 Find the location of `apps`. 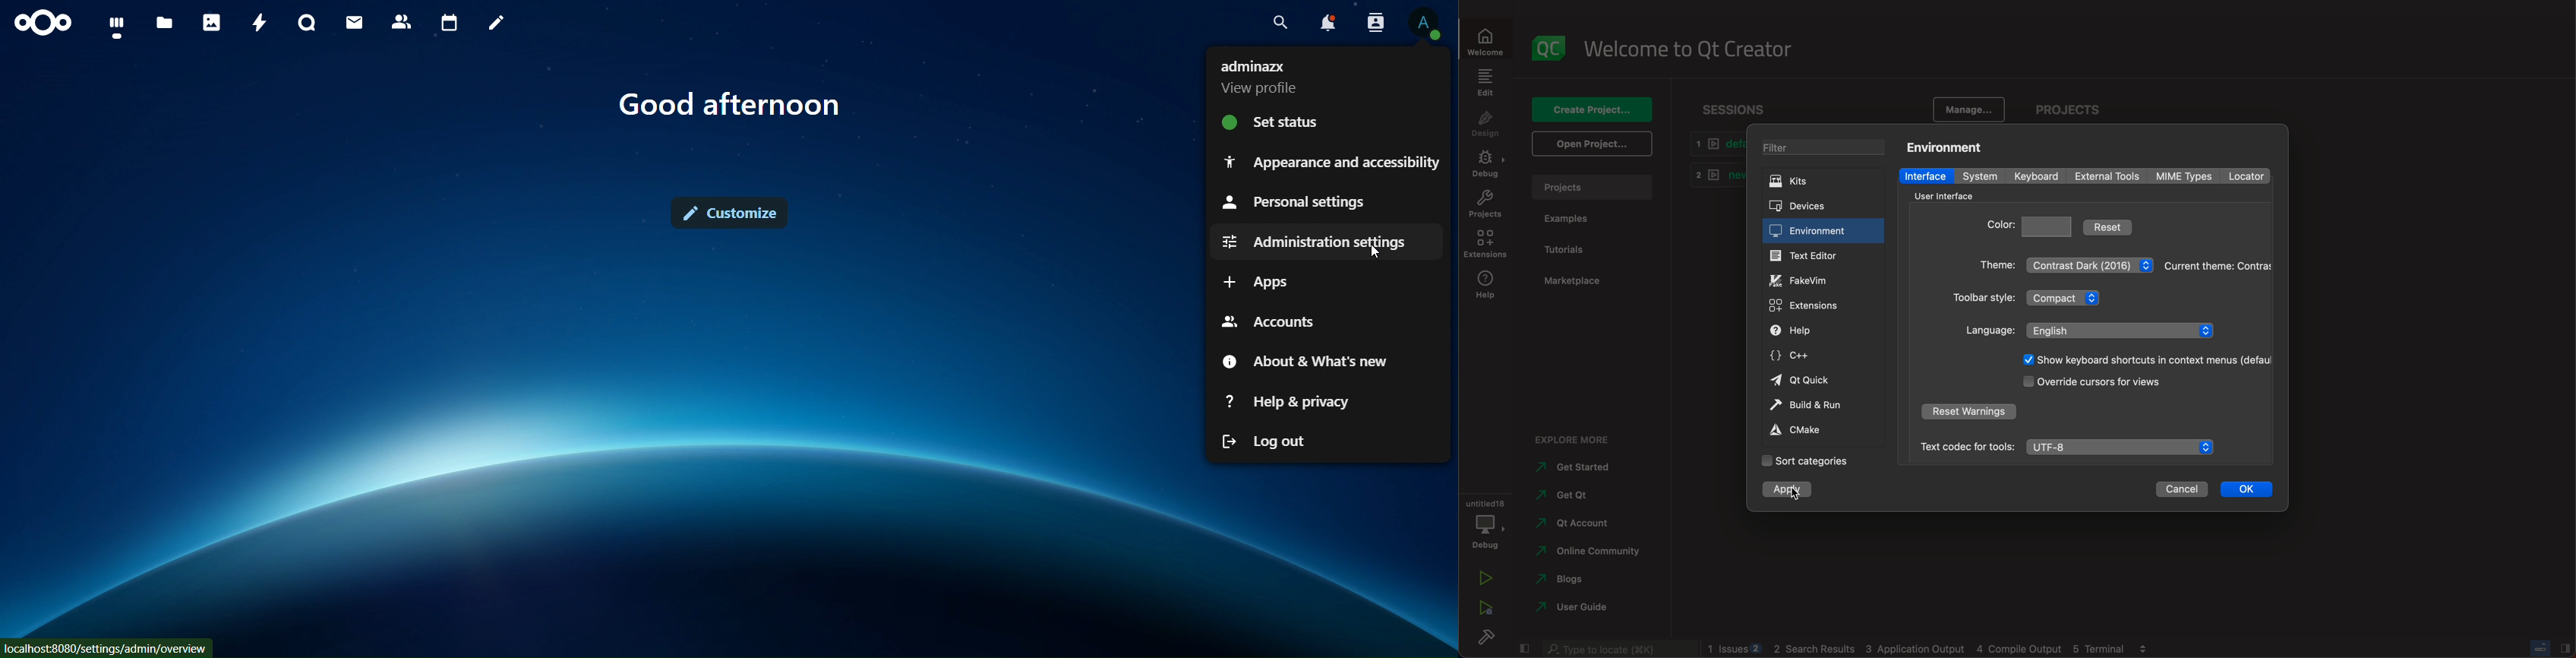

apps is located at coordinates (1257, 283).